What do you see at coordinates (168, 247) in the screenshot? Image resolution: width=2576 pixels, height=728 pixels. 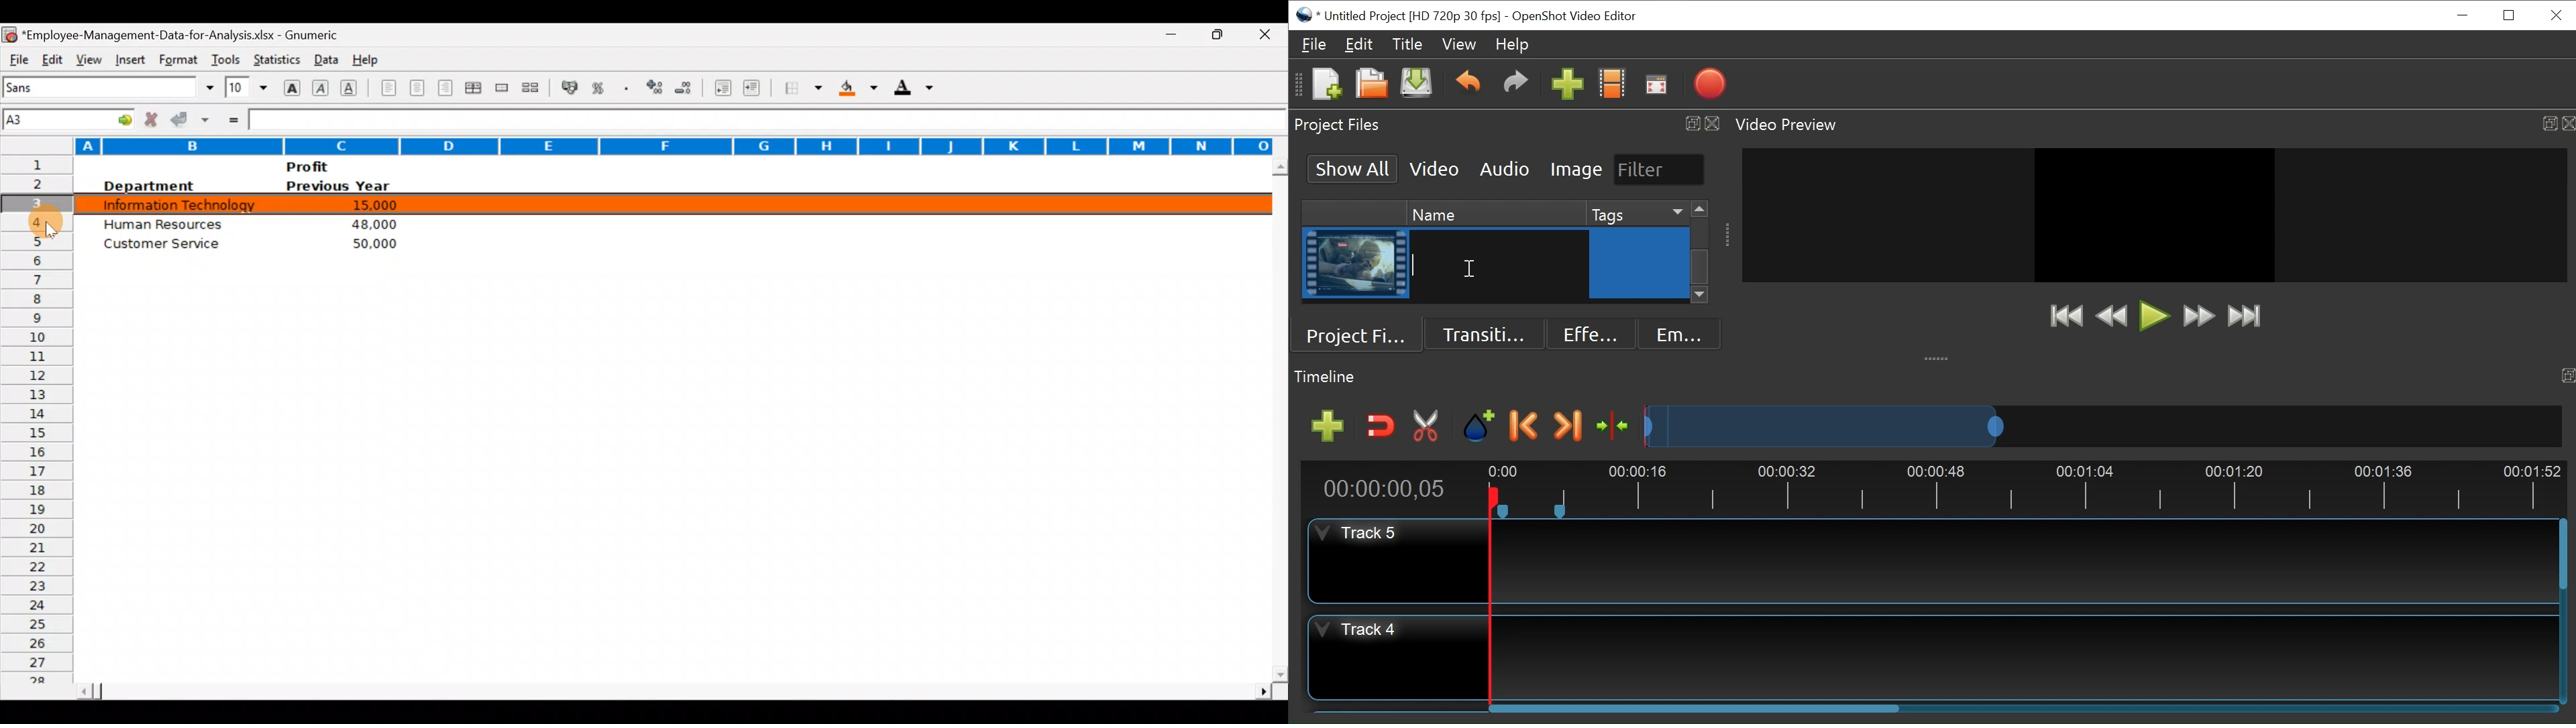 I see `Customer service` at bounding box center [168, 247].